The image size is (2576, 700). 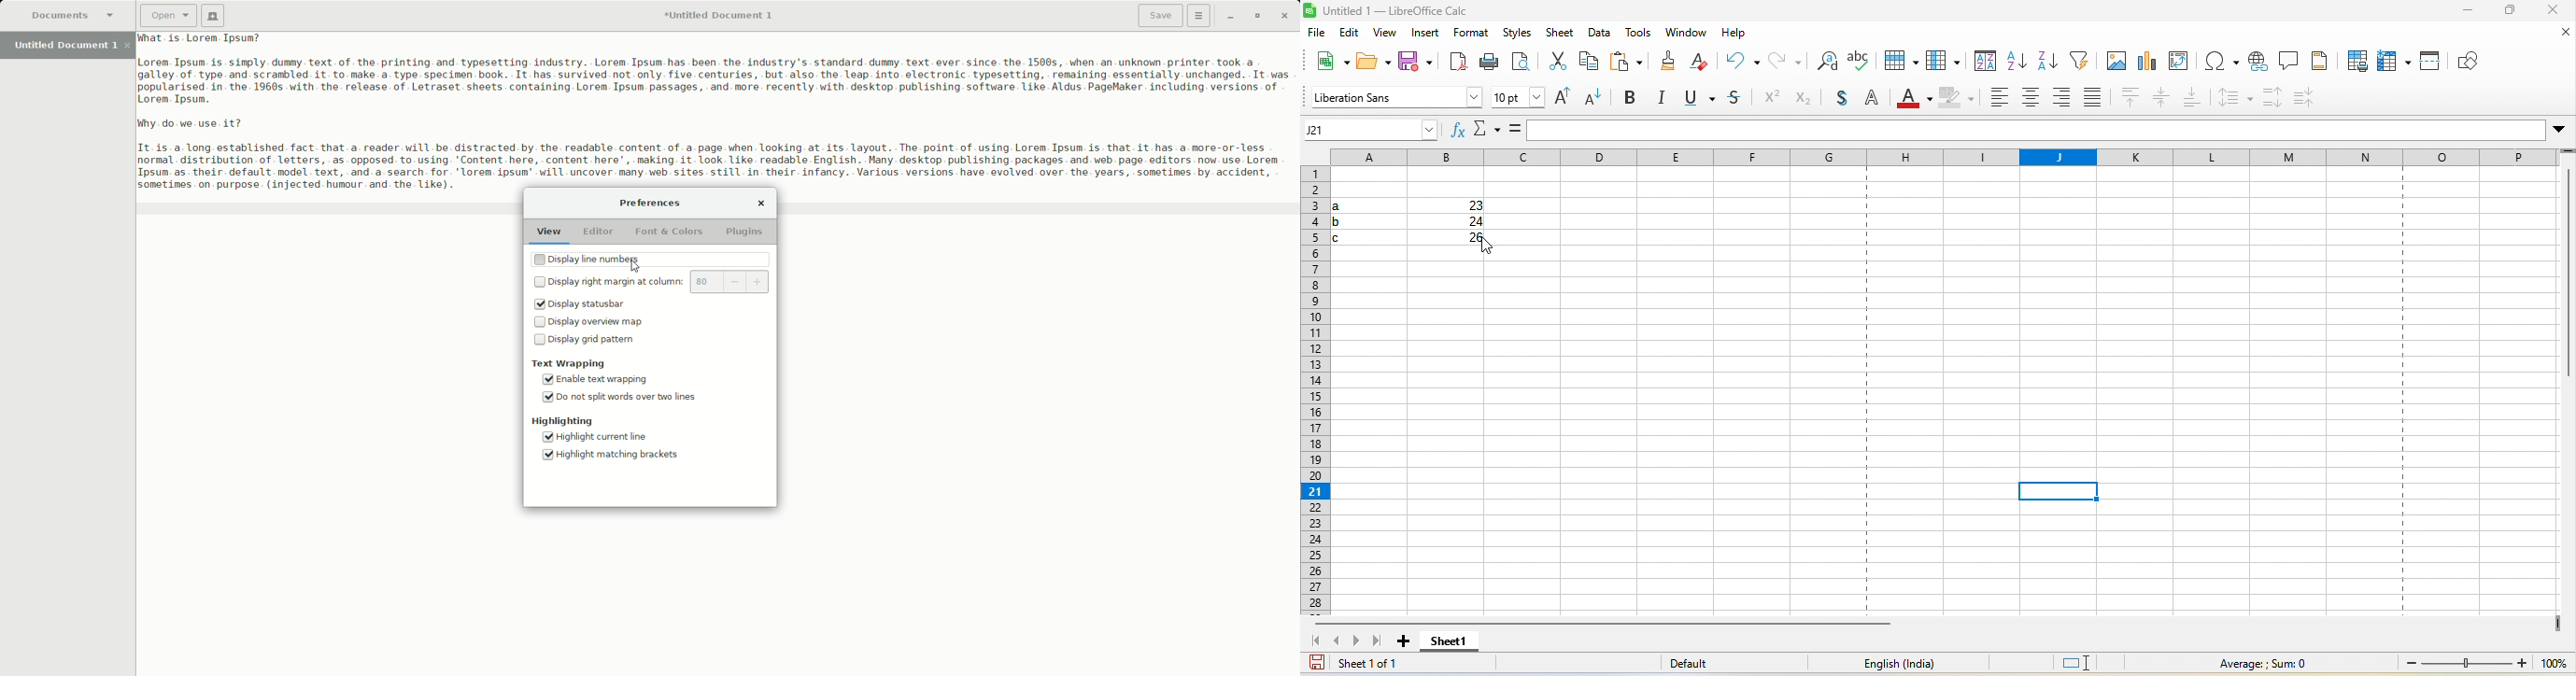 I want to click on help, so click(x=1732, y=33).